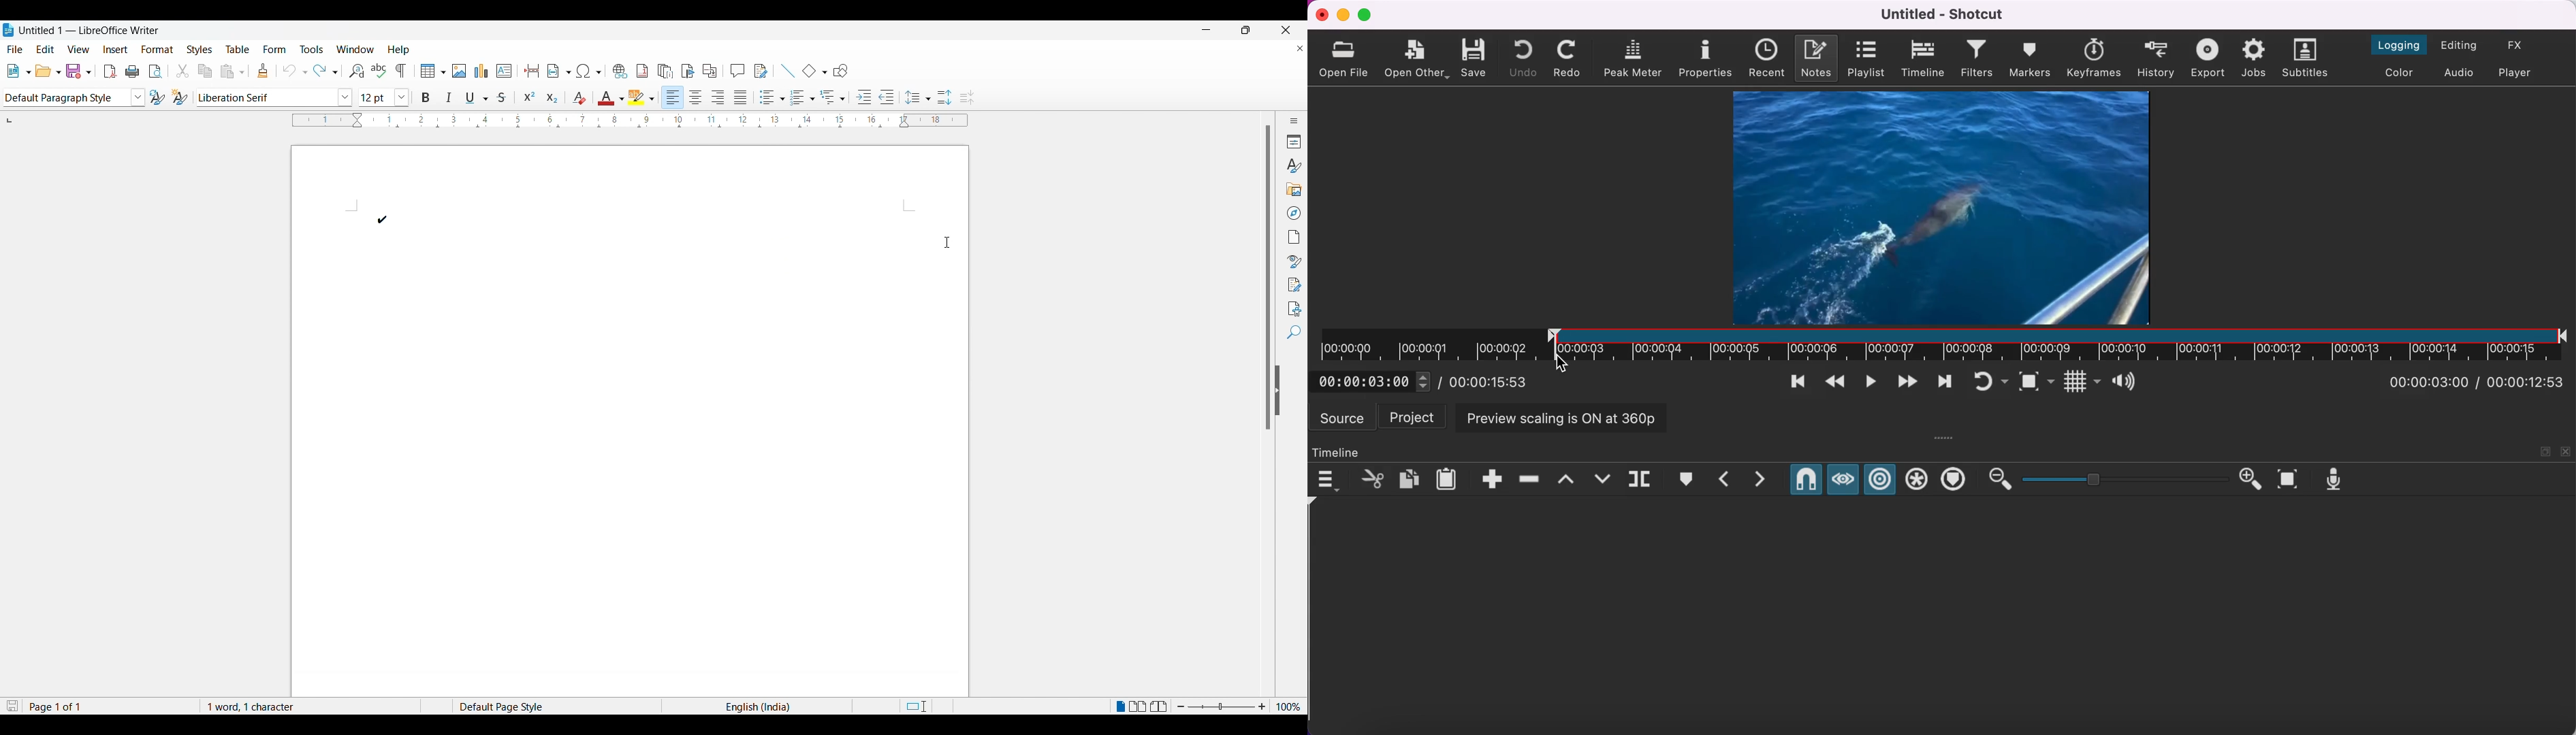 This screenshot has width=2576, height=756. What do you see at coordinates (1261, 287) in the screenshot?
I see `vertical scroll bar` at bounding box center [1261, 287].